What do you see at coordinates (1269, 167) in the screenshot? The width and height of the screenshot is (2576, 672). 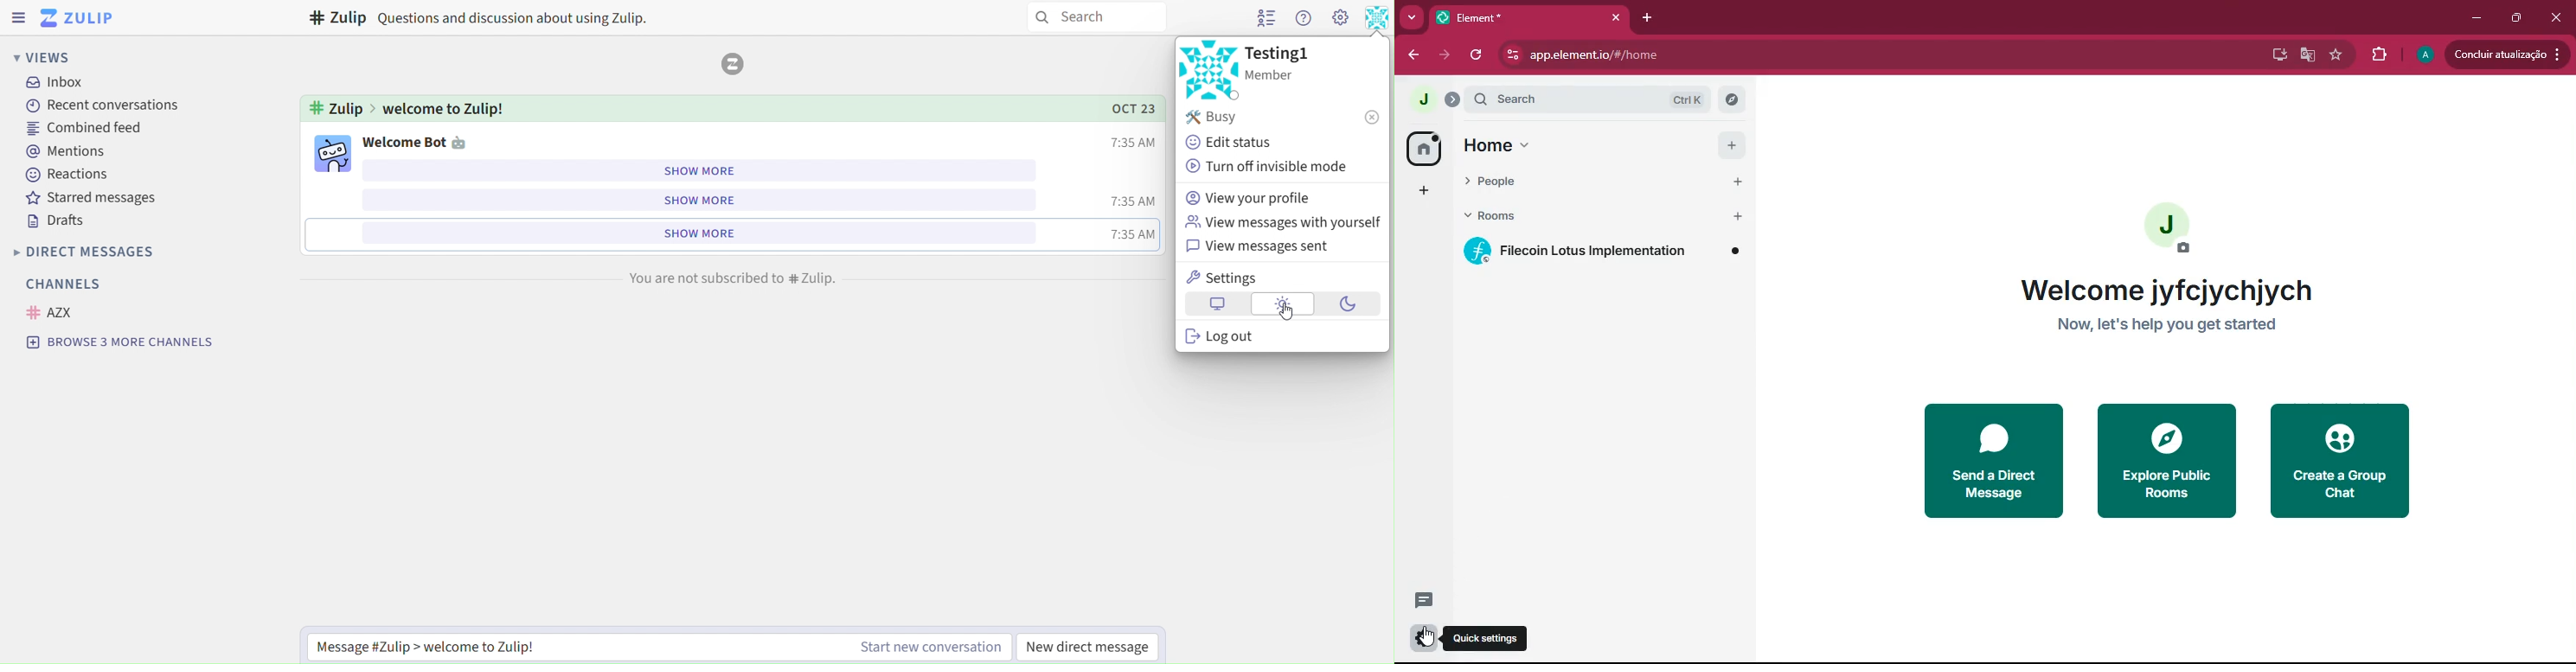 I see `turn off invisible mode` at bounding box center [1269, 167].